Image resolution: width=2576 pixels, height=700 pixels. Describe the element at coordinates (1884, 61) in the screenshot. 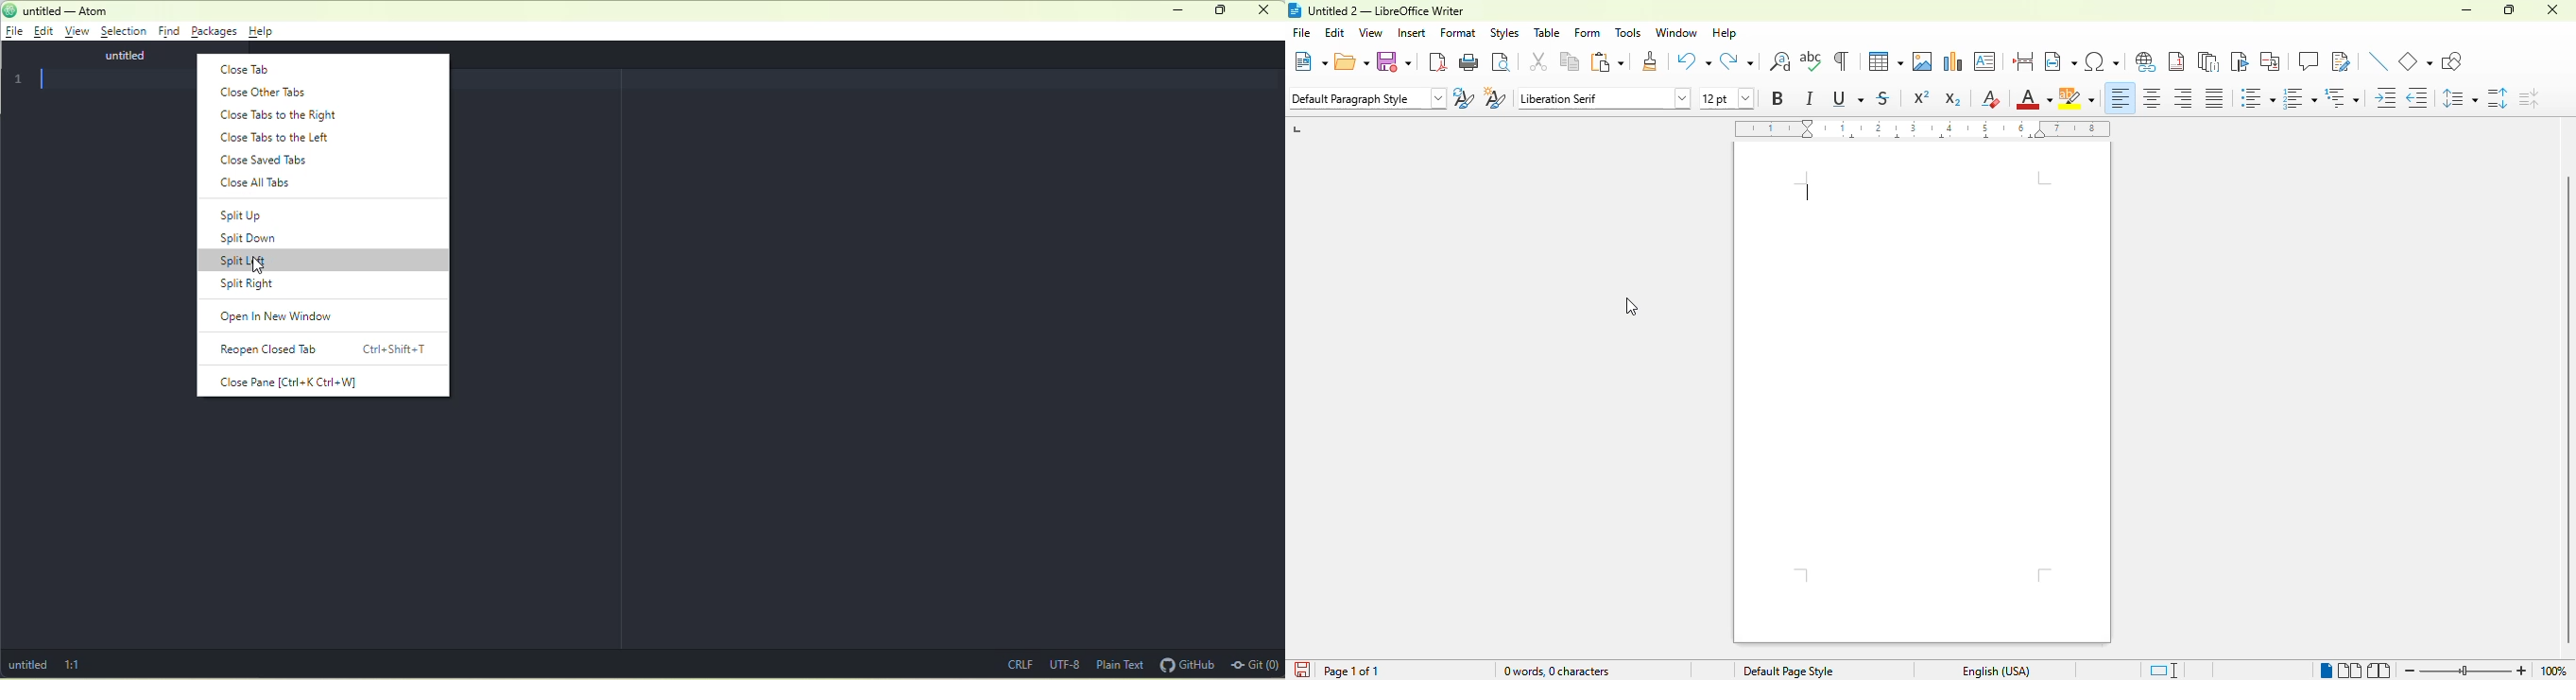

I see `table` at that location.